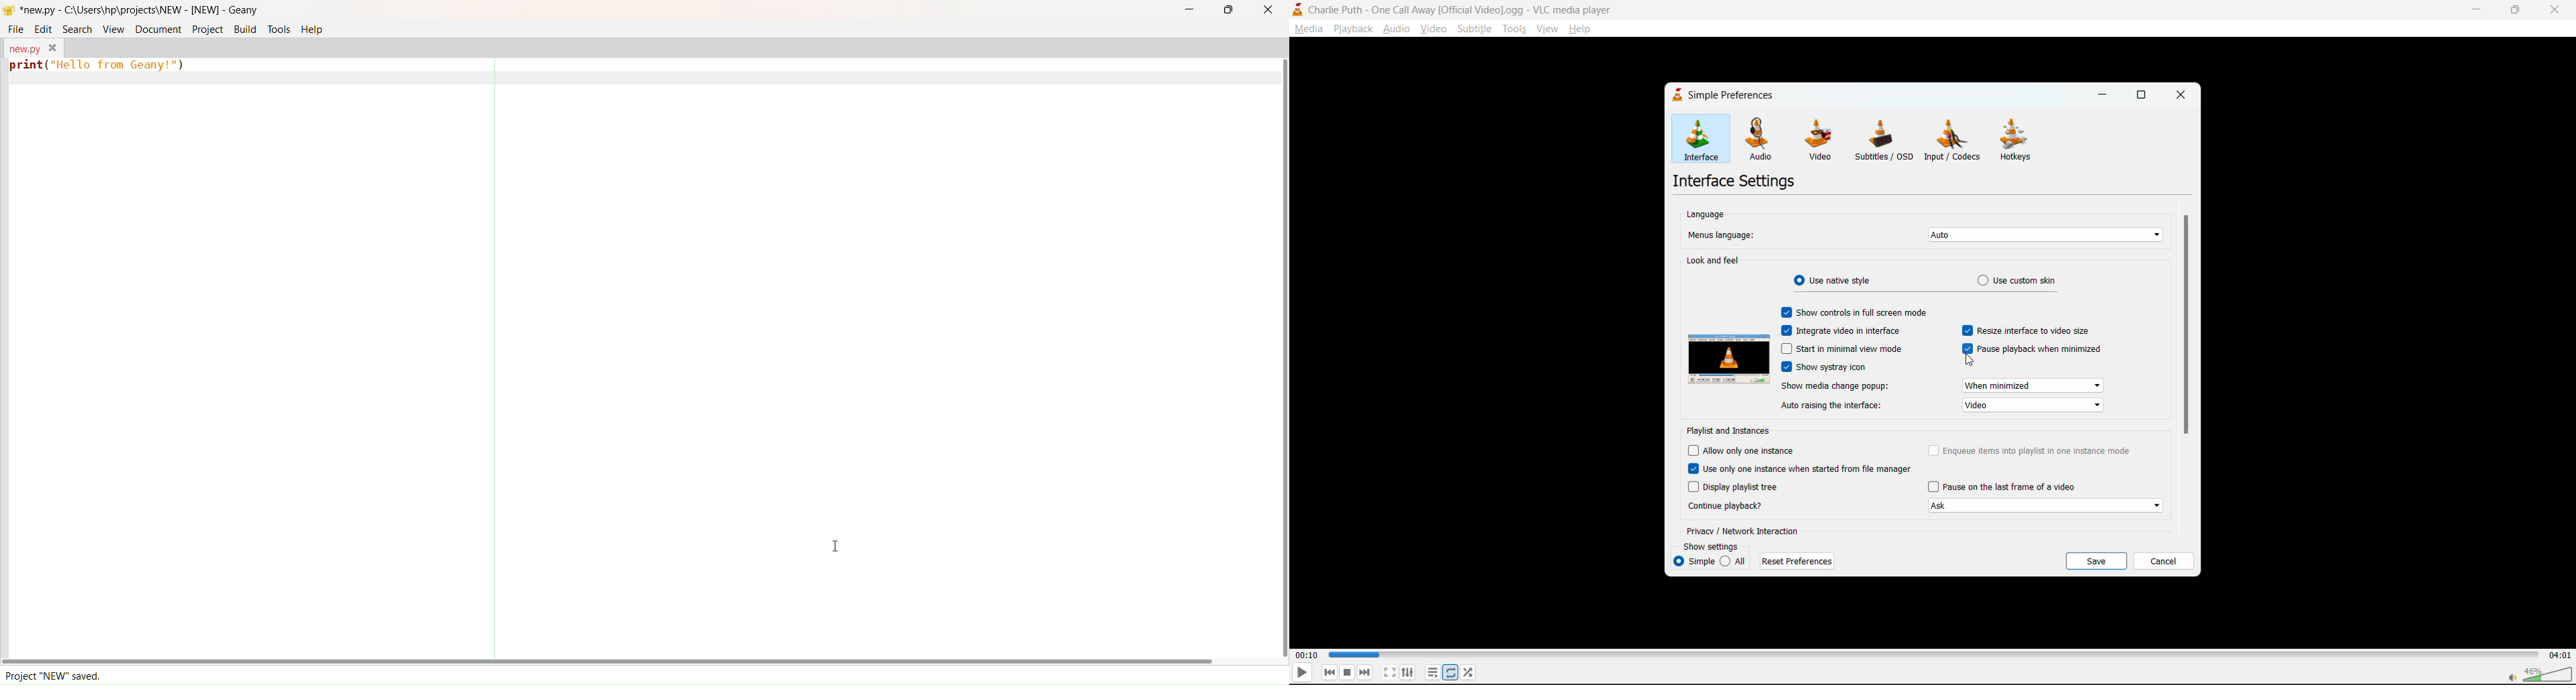  Describe the element at coordinates (1352, 30) in the screenshot. I see `playback` at that location.